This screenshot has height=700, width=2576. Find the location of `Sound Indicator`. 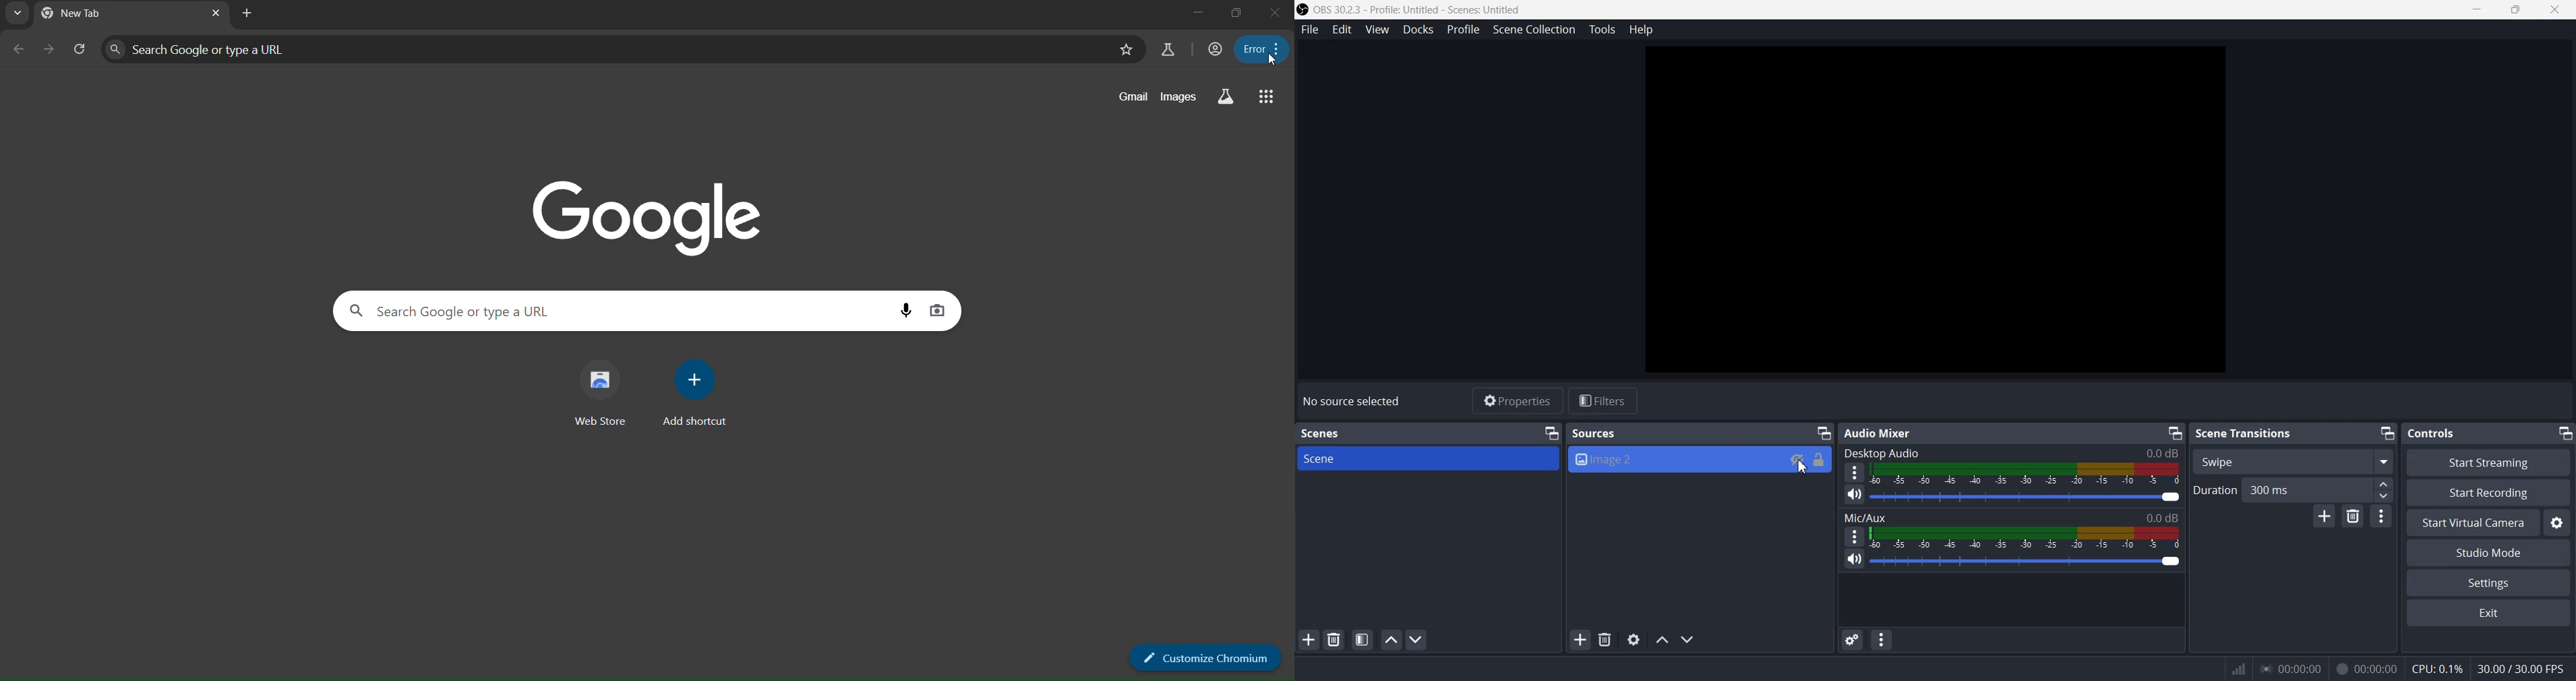

Sound Indicator is located at coordinates (2028, 473).